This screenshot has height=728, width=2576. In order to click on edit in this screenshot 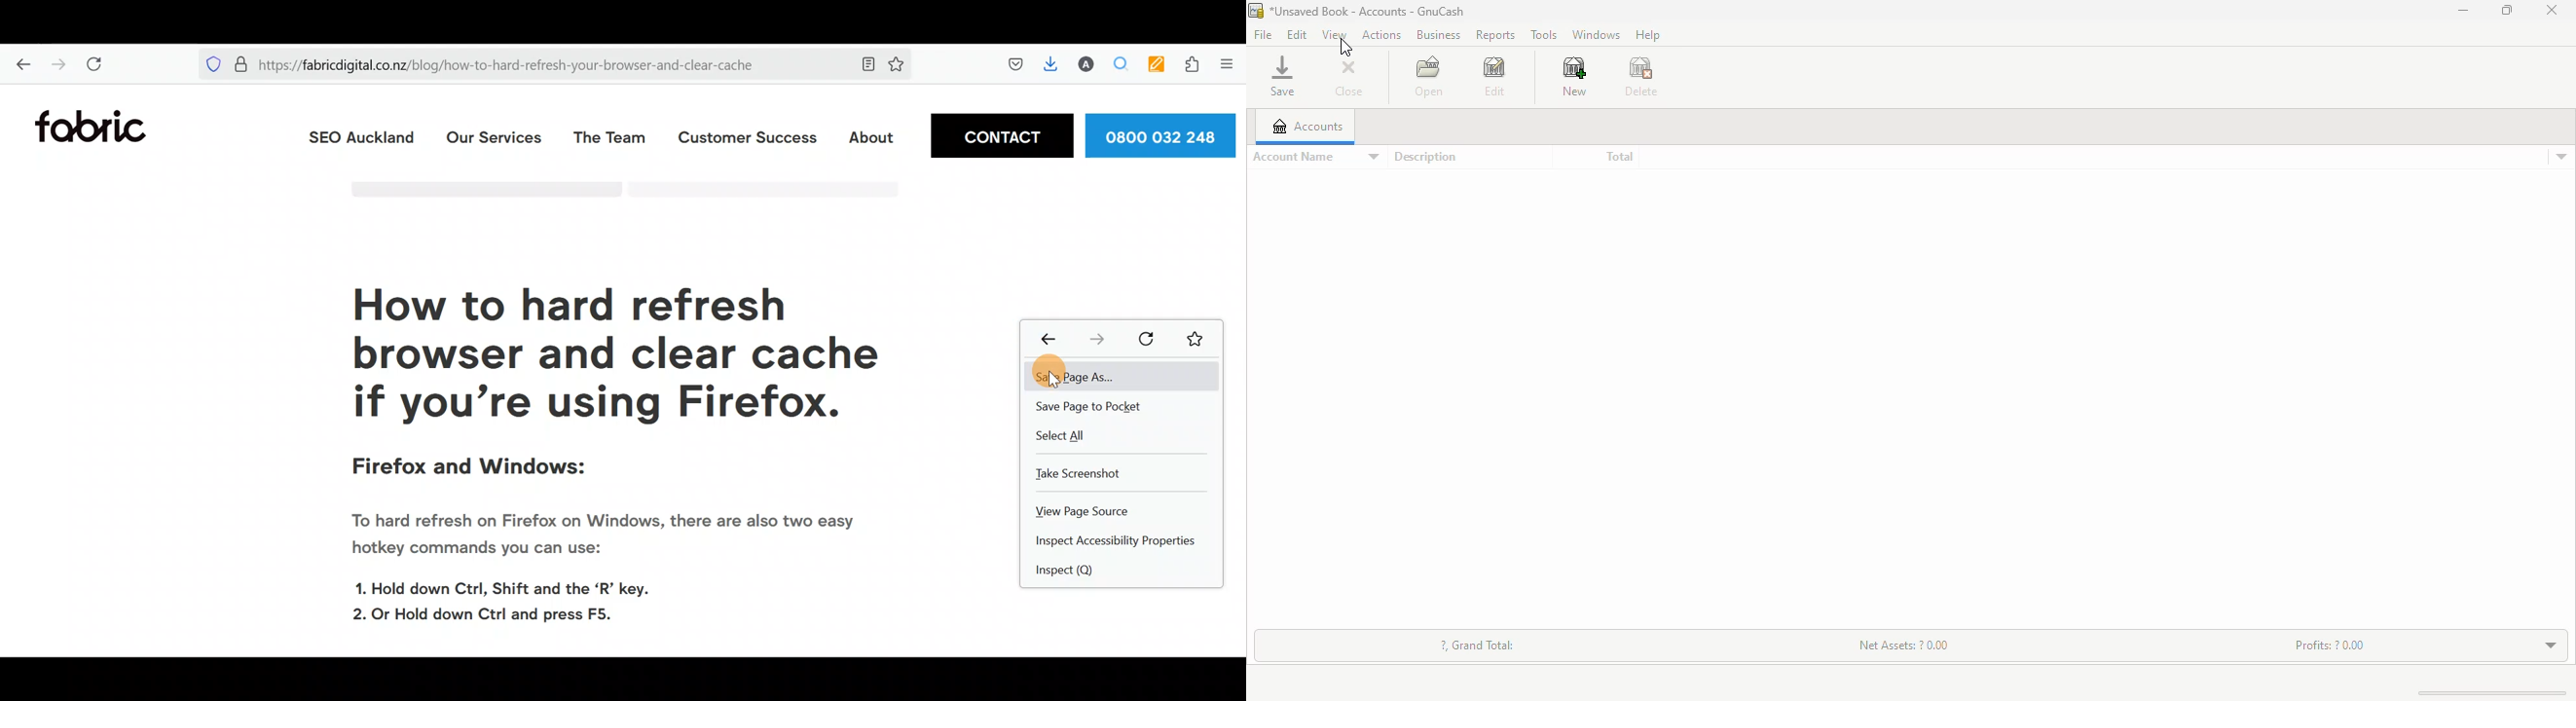, I will do `click(1493, 78)`.